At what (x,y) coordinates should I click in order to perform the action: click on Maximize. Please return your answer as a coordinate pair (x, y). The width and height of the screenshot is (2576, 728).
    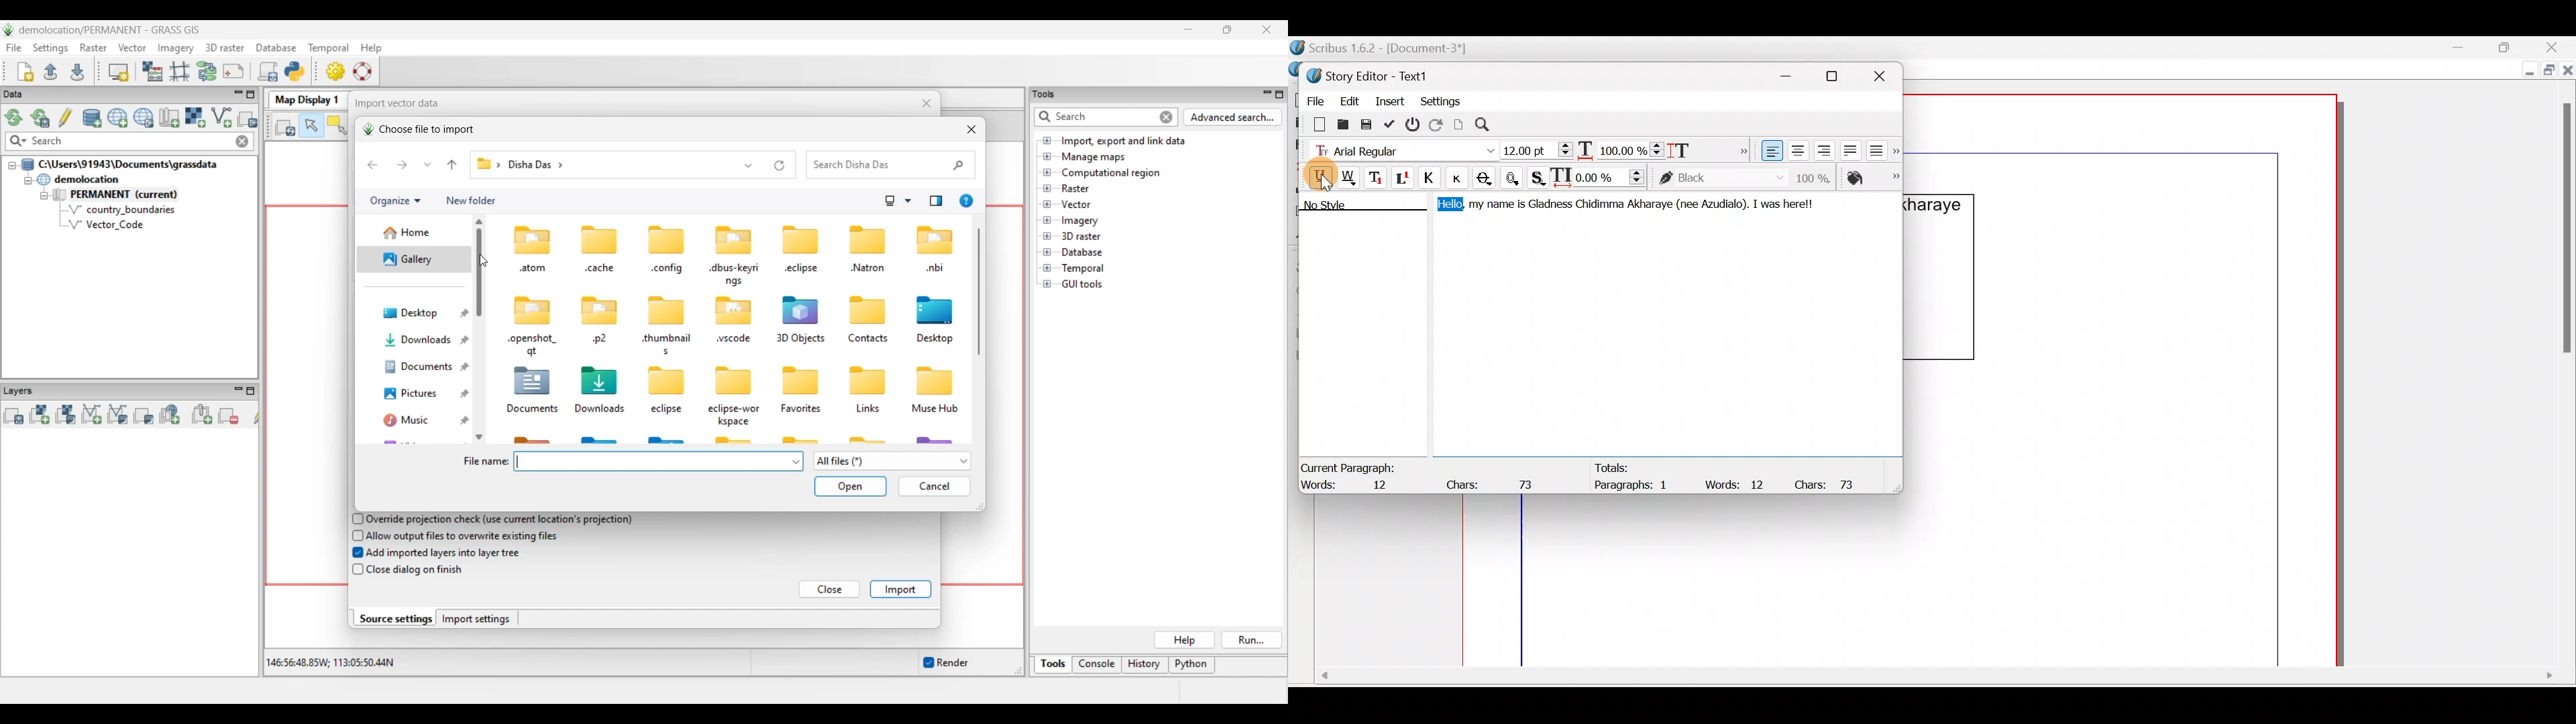
    Looking at the image, I should click on (1840, 76).